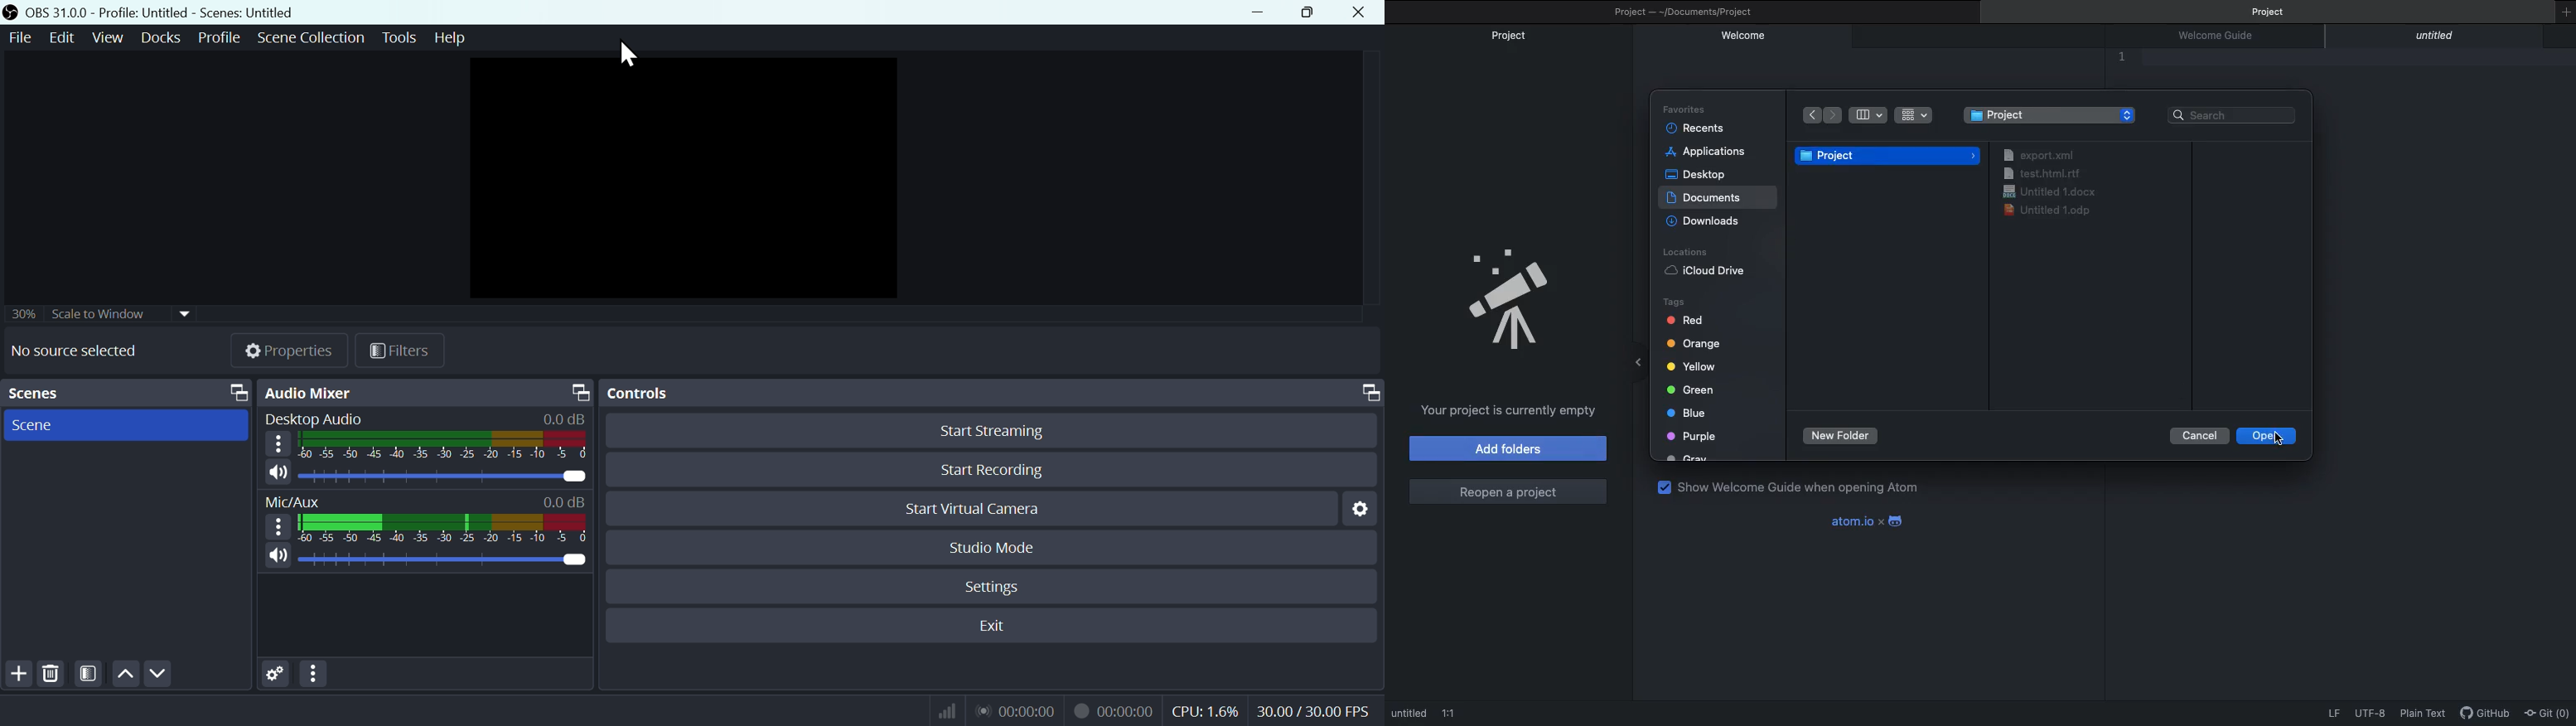  What do you see at coordinates (424, 392) in the screenshot?
I see `Audio mixer` at bounding box center [424, 392].